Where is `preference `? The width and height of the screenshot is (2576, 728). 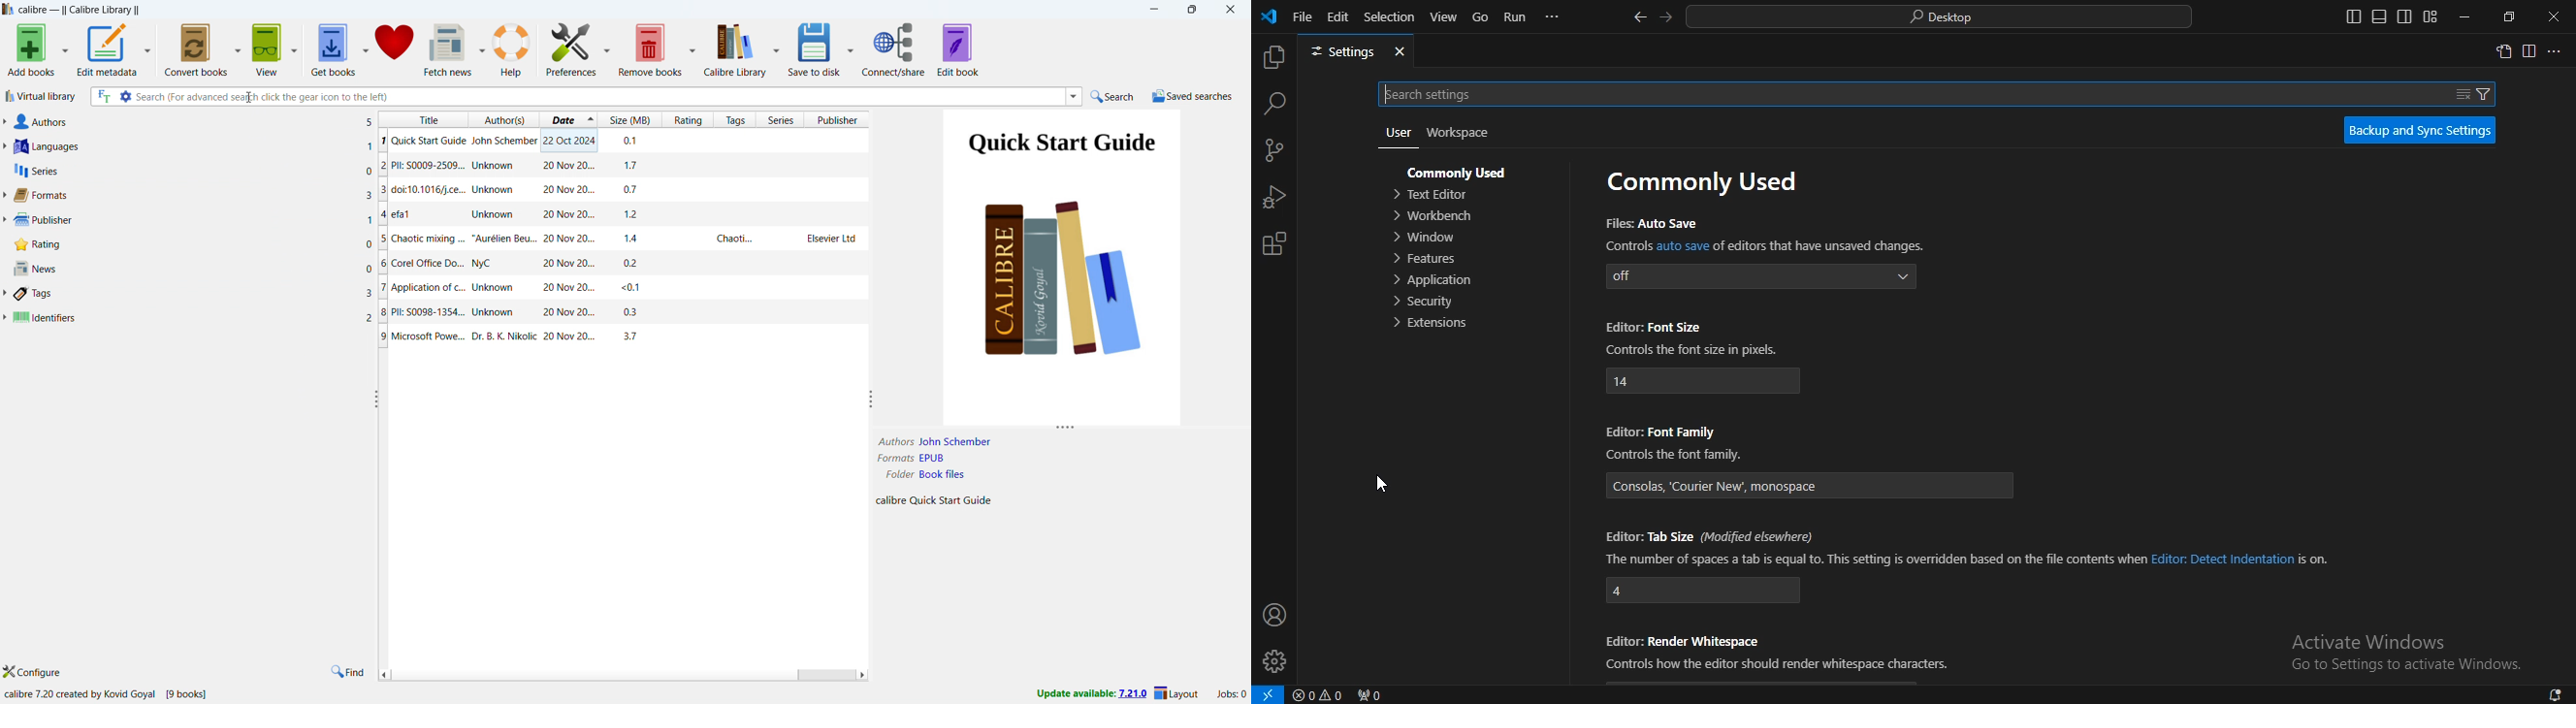
preference  is located at coordinates (571, 49).